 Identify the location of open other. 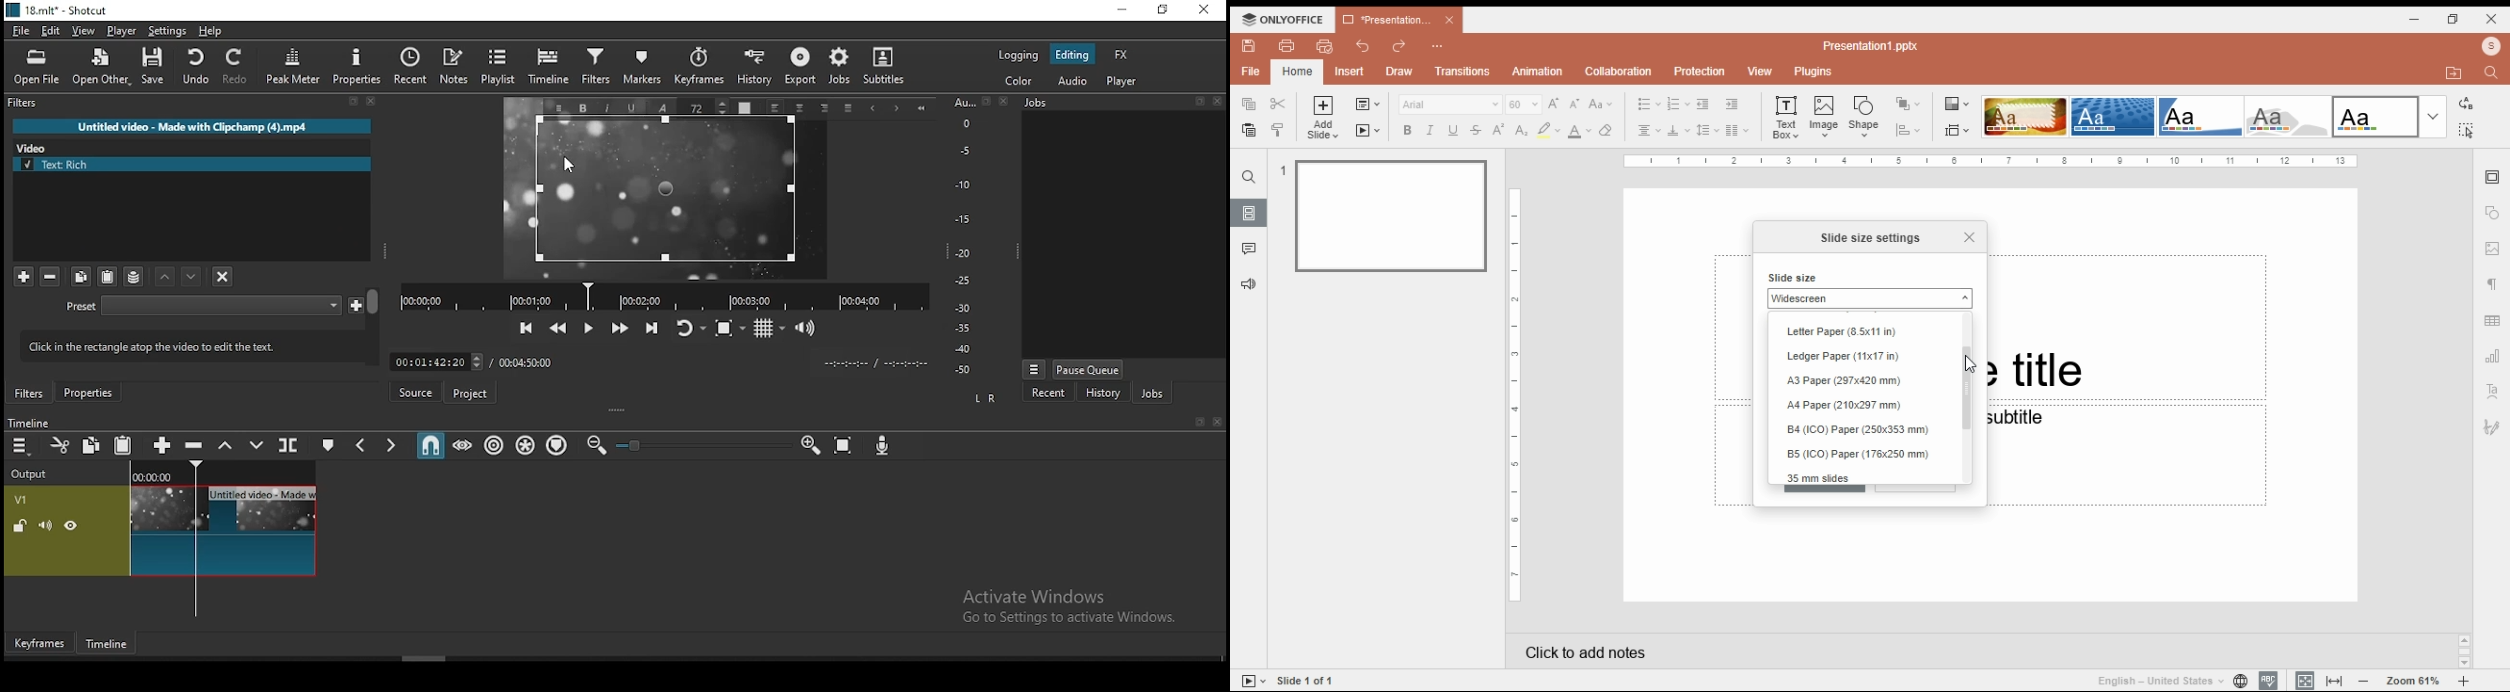
(100, 67).